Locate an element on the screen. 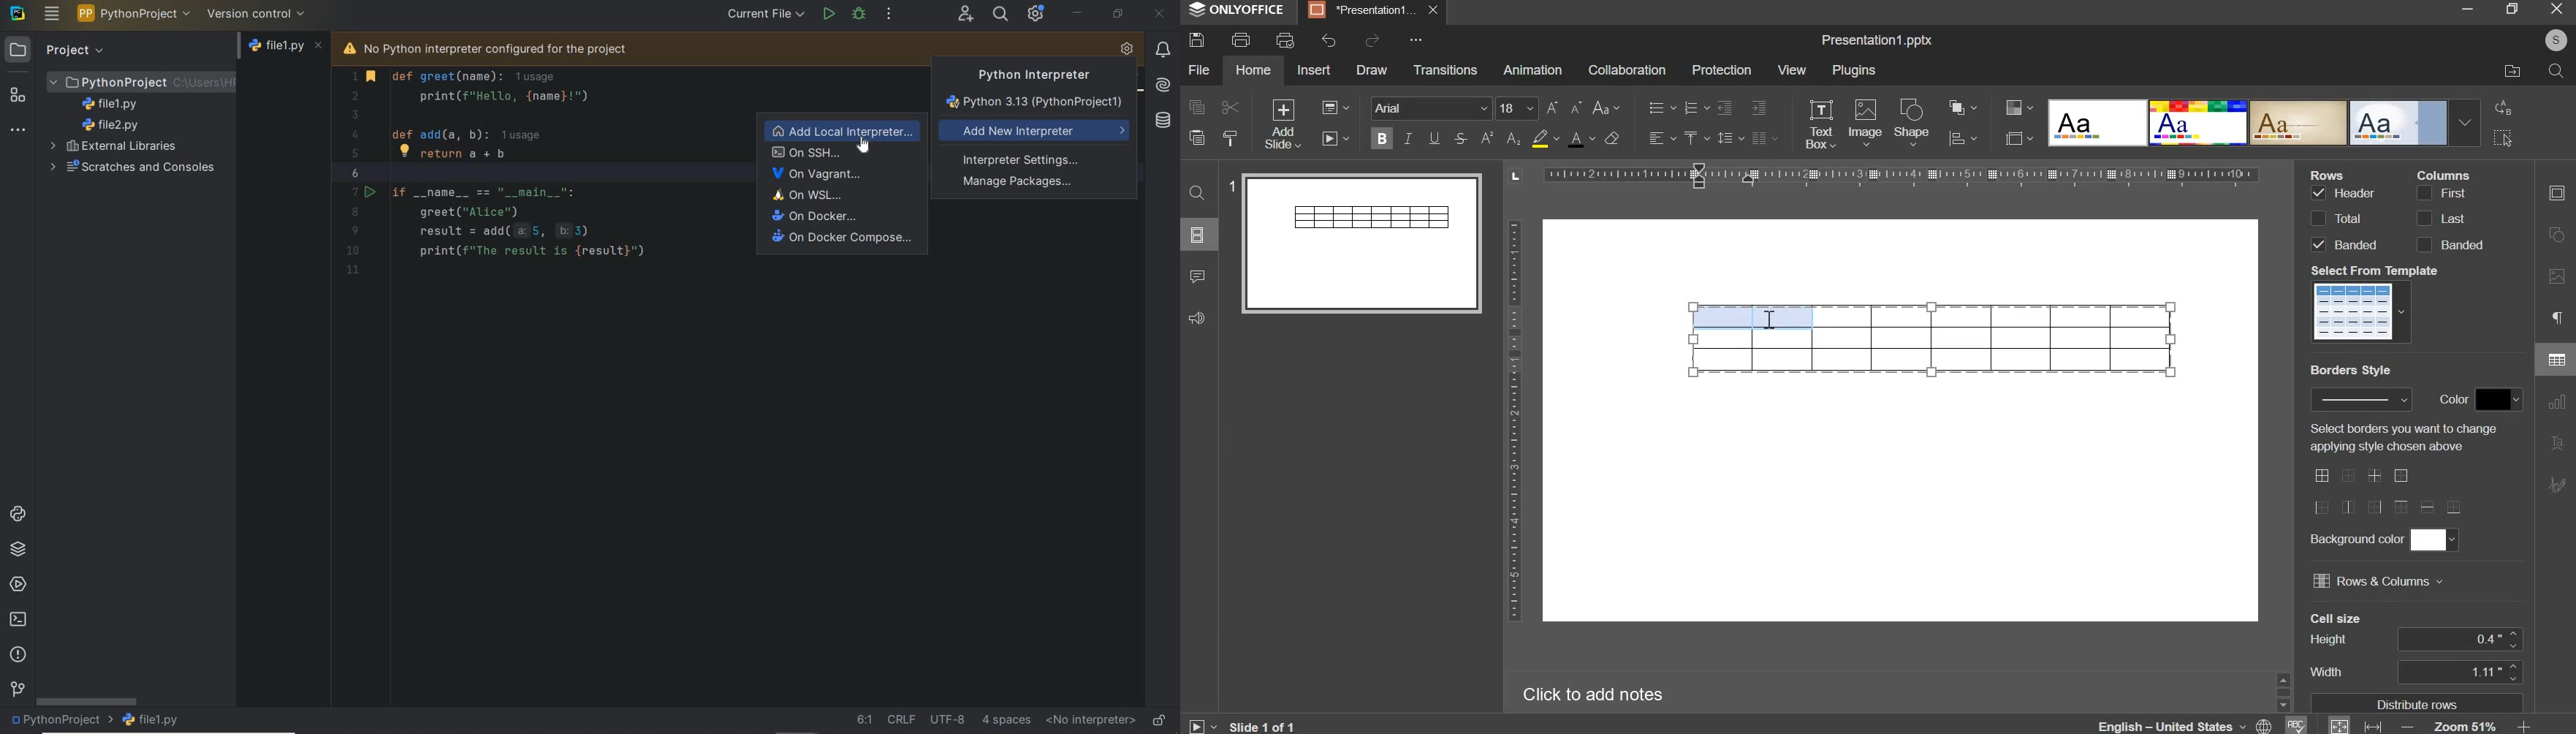 Image resolution: width=2576 pixels, height=756 pixels. file location is located at coordinates (2512, 69).